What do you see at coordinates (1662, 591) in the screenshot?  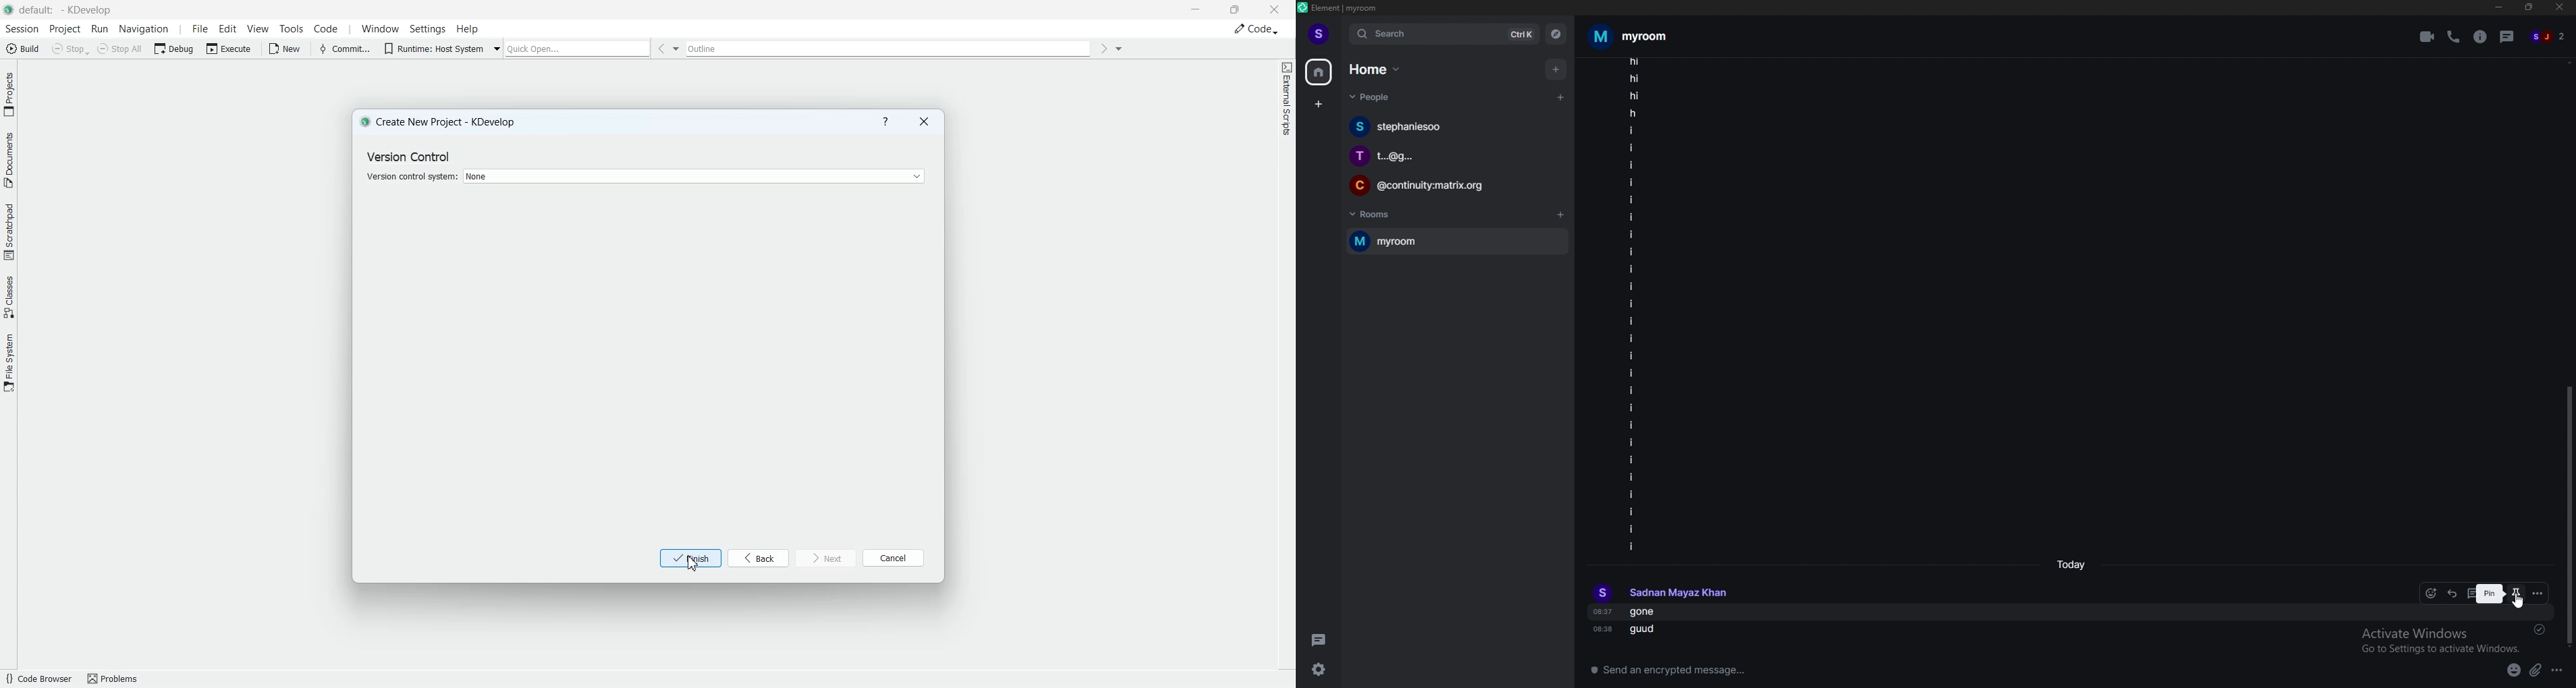 I see `profile` at bounding box center [1662, 591].